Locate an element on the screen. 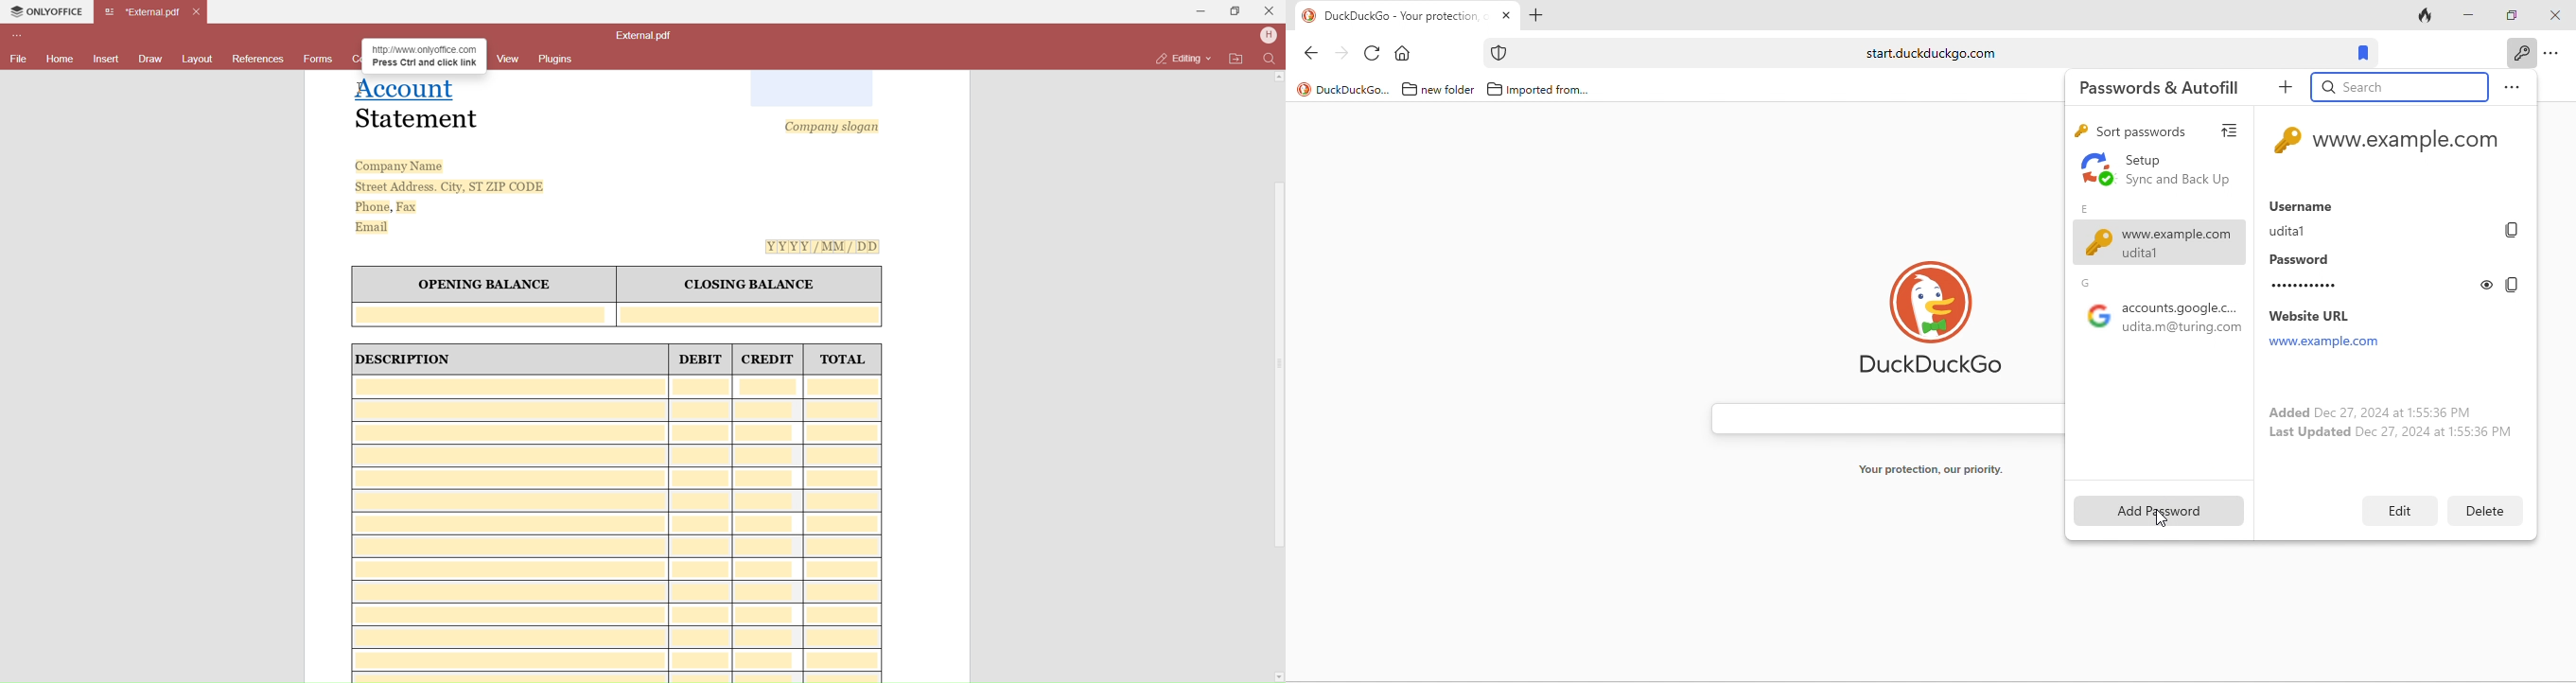  CREDIT is located at coordinates (767, 359).